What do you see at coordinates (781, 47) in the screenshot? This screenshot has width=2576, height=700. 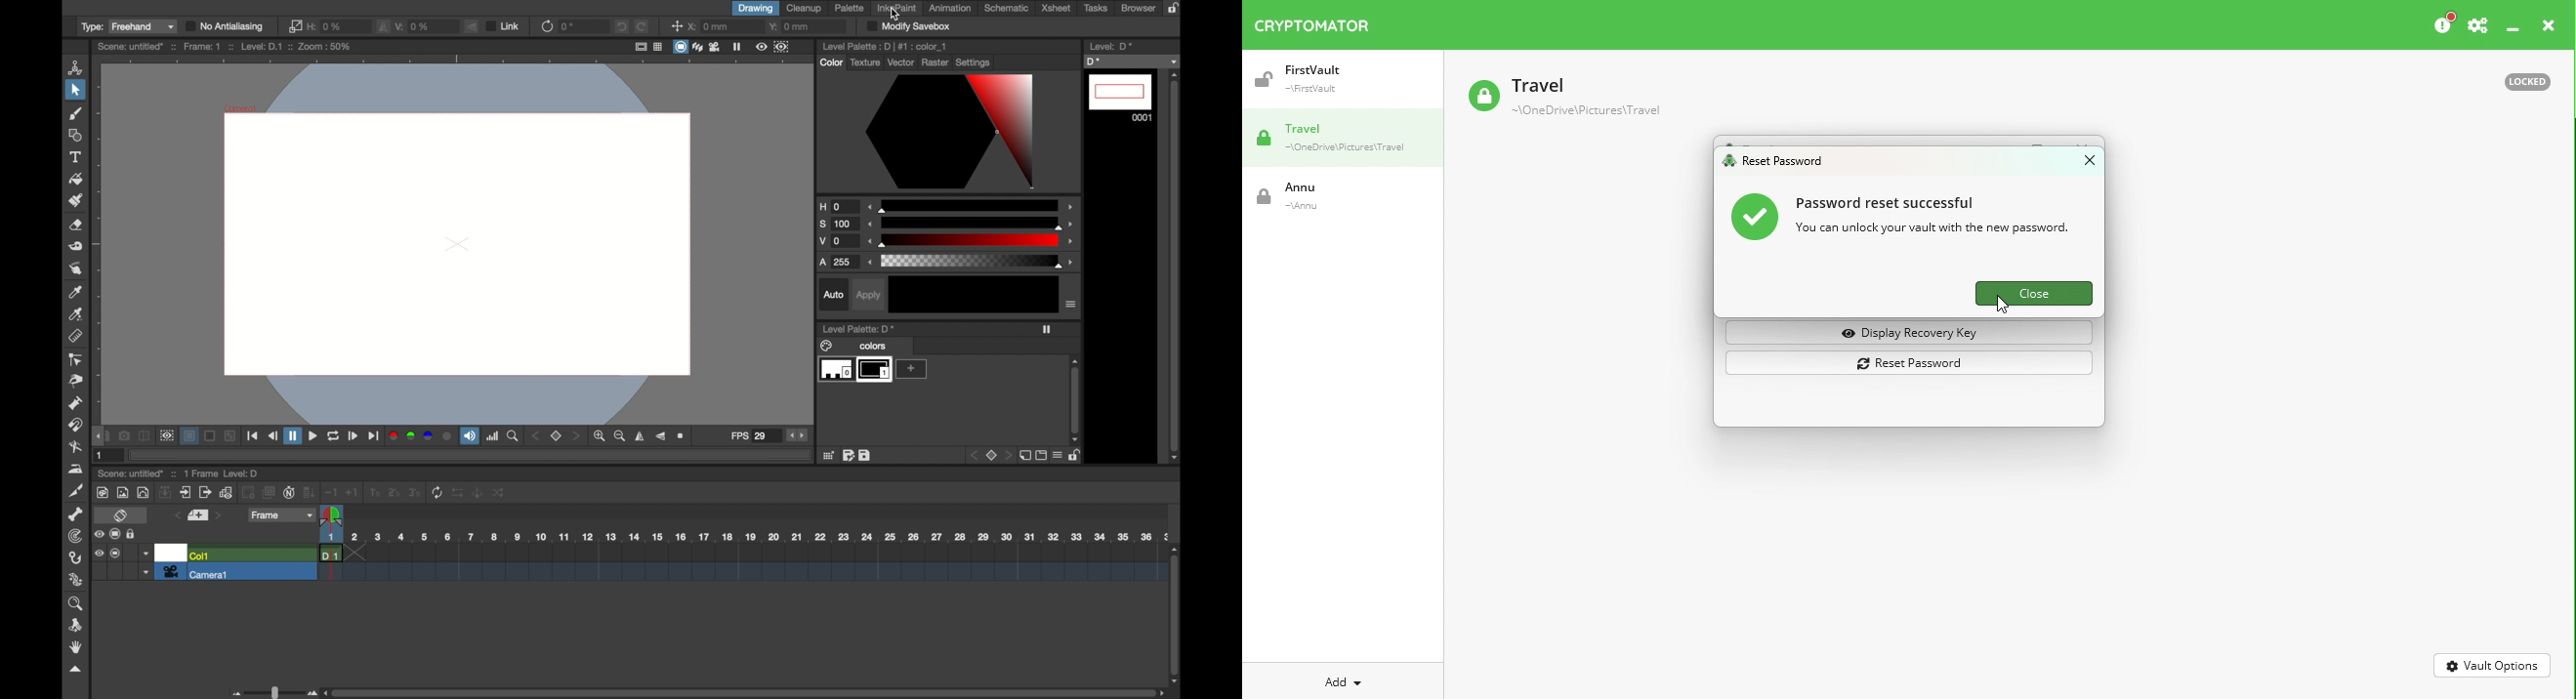 I see `frame` at bounding box center [781, 47].